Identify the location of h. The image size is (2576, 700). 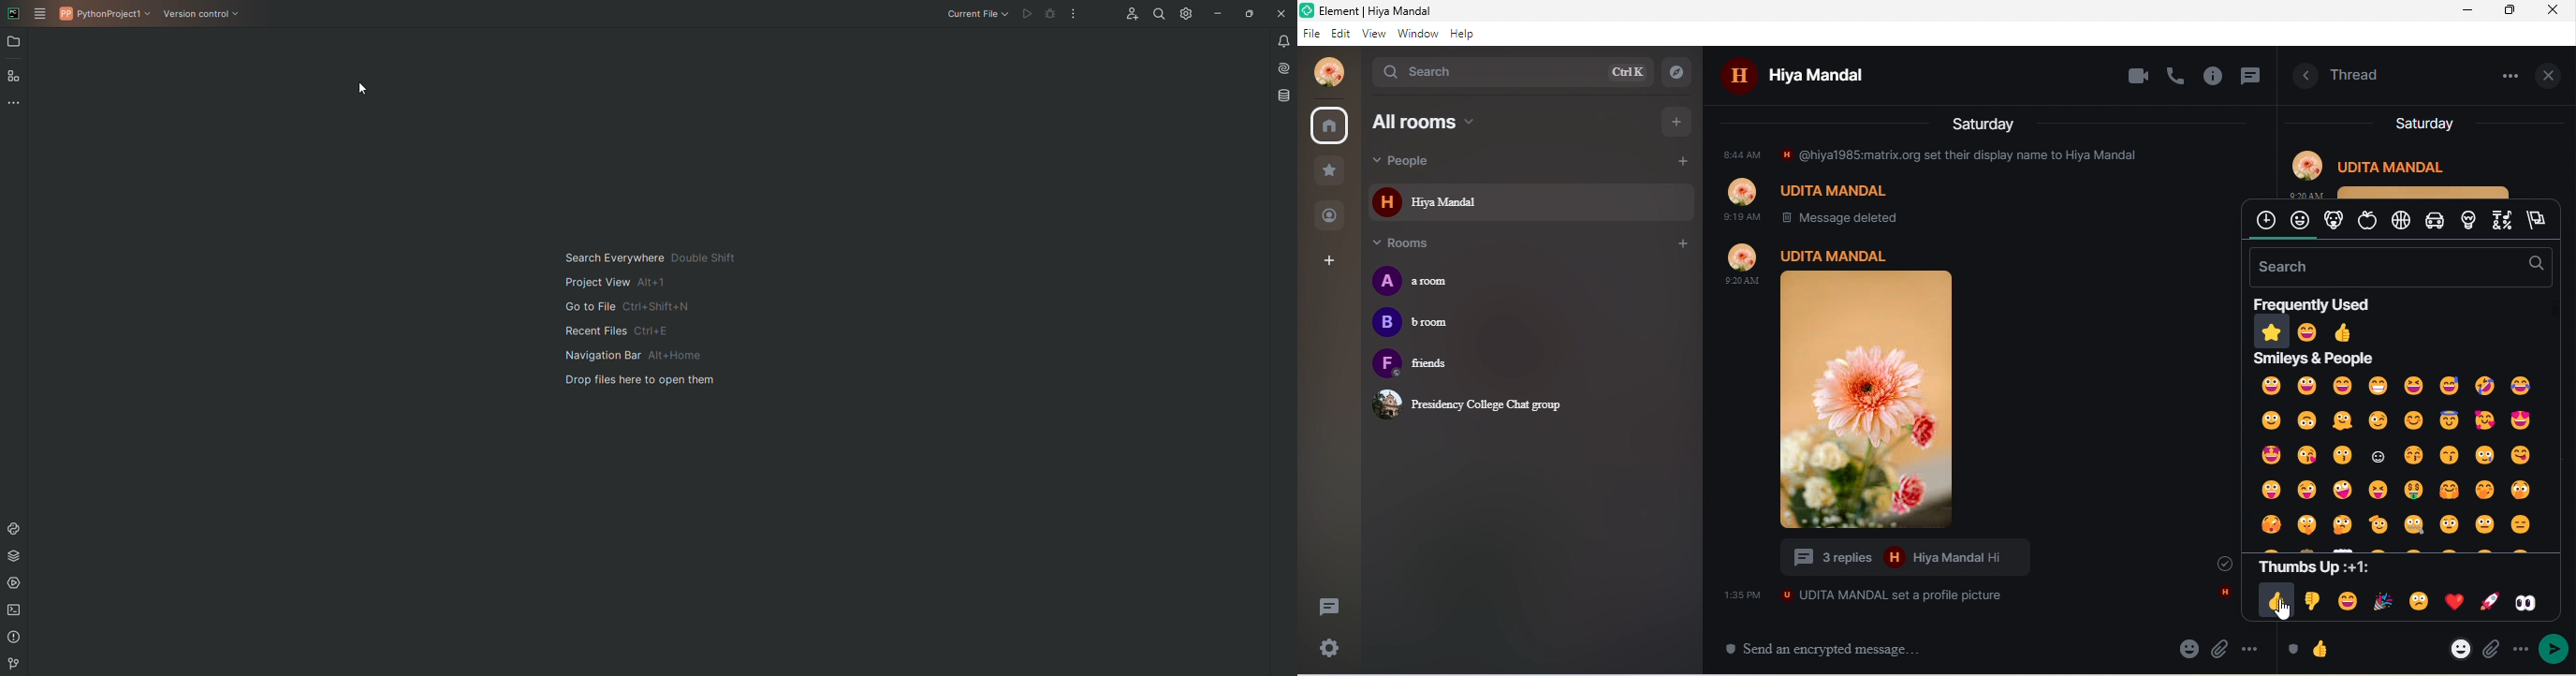
(2223, 594).